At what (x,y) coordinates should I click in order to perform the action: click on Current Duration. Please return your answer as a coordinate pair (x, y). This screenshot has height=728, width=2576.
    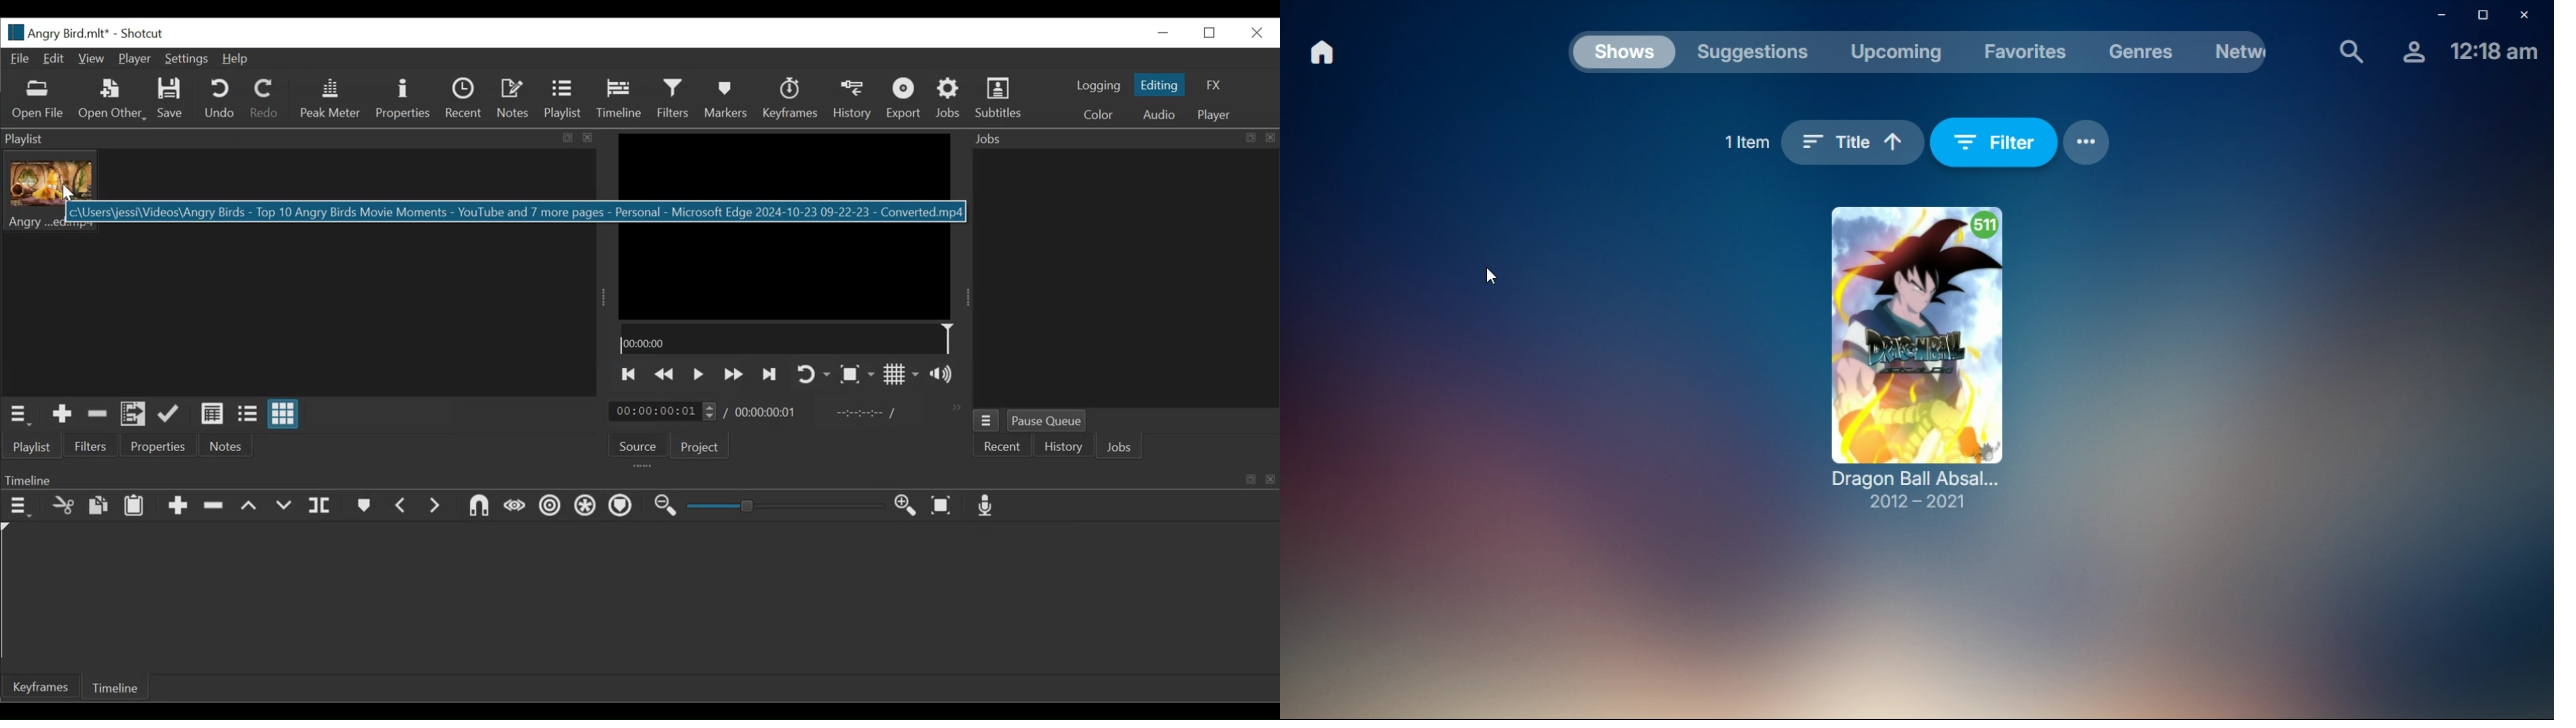
    Looking at the image, I should click on (663, 410).